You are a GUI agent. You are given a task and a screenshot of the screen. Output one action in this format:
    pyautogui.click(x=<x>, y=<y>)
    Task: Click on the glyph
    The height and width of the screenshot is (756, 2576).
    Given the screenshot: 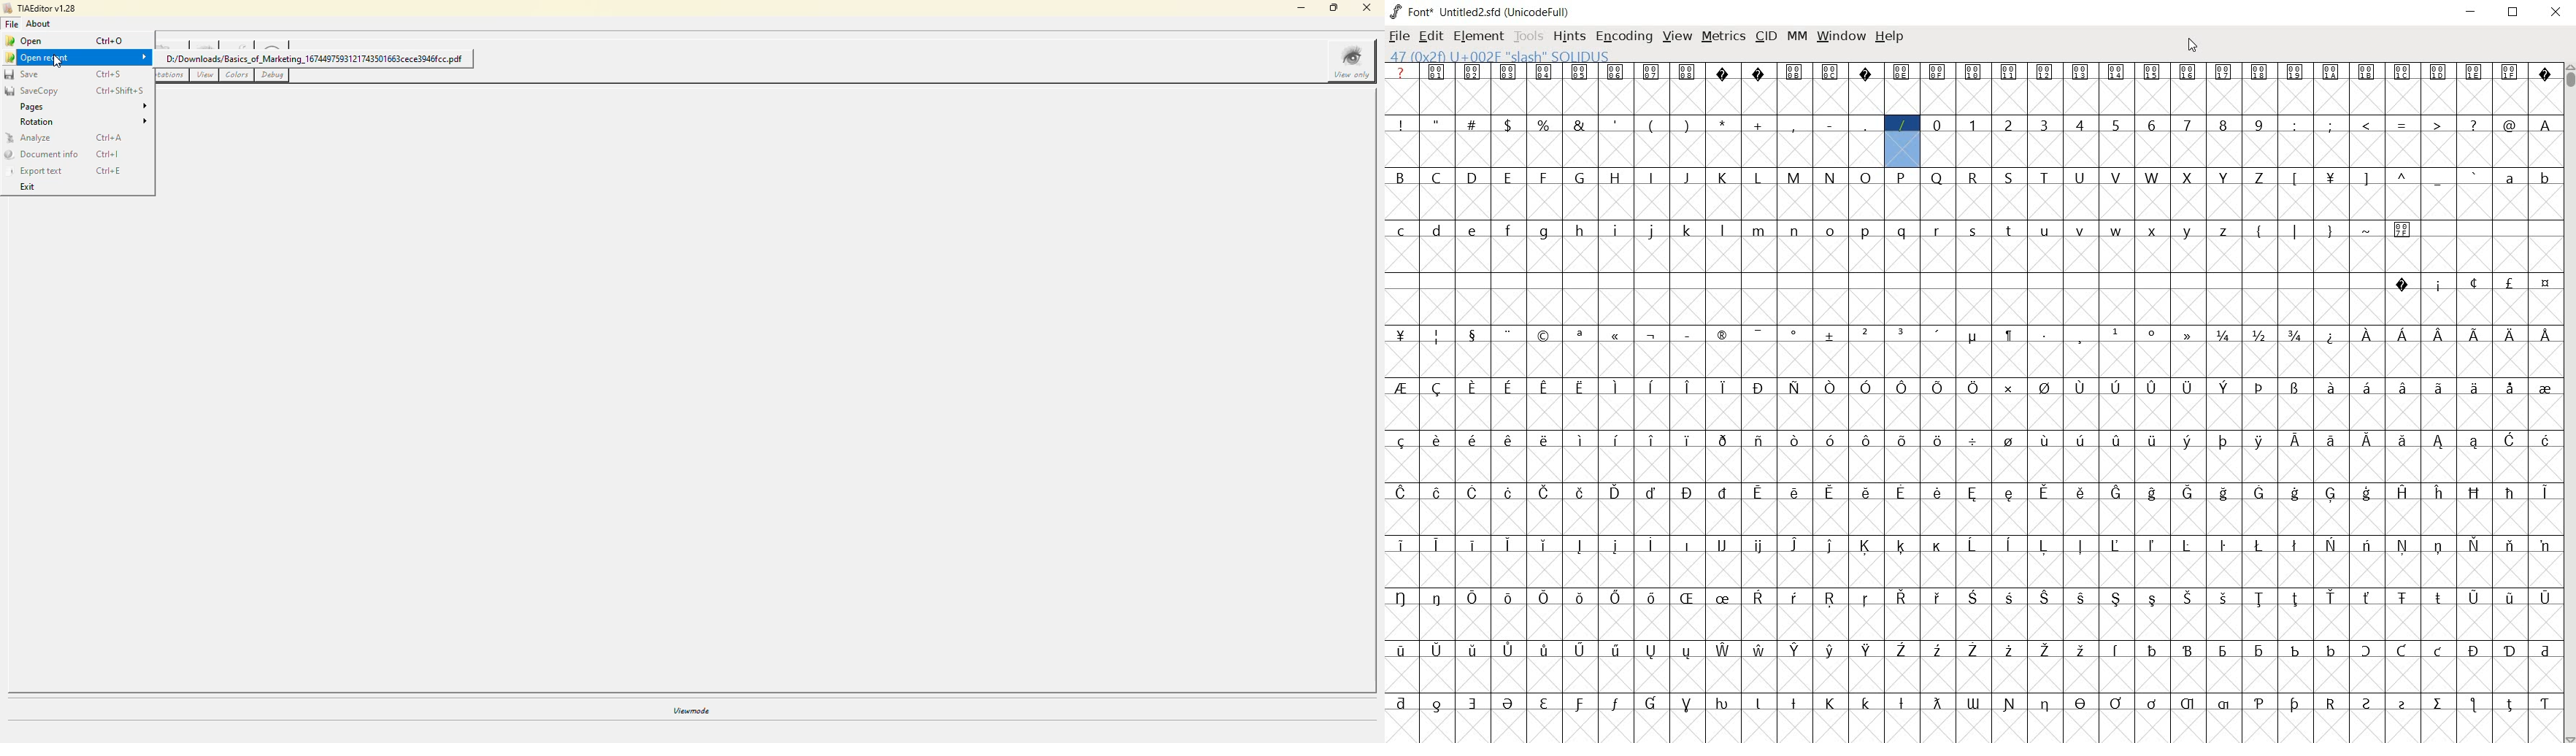 What is the action you would take?
    pyautogui.click(x=2043, y=125)
    